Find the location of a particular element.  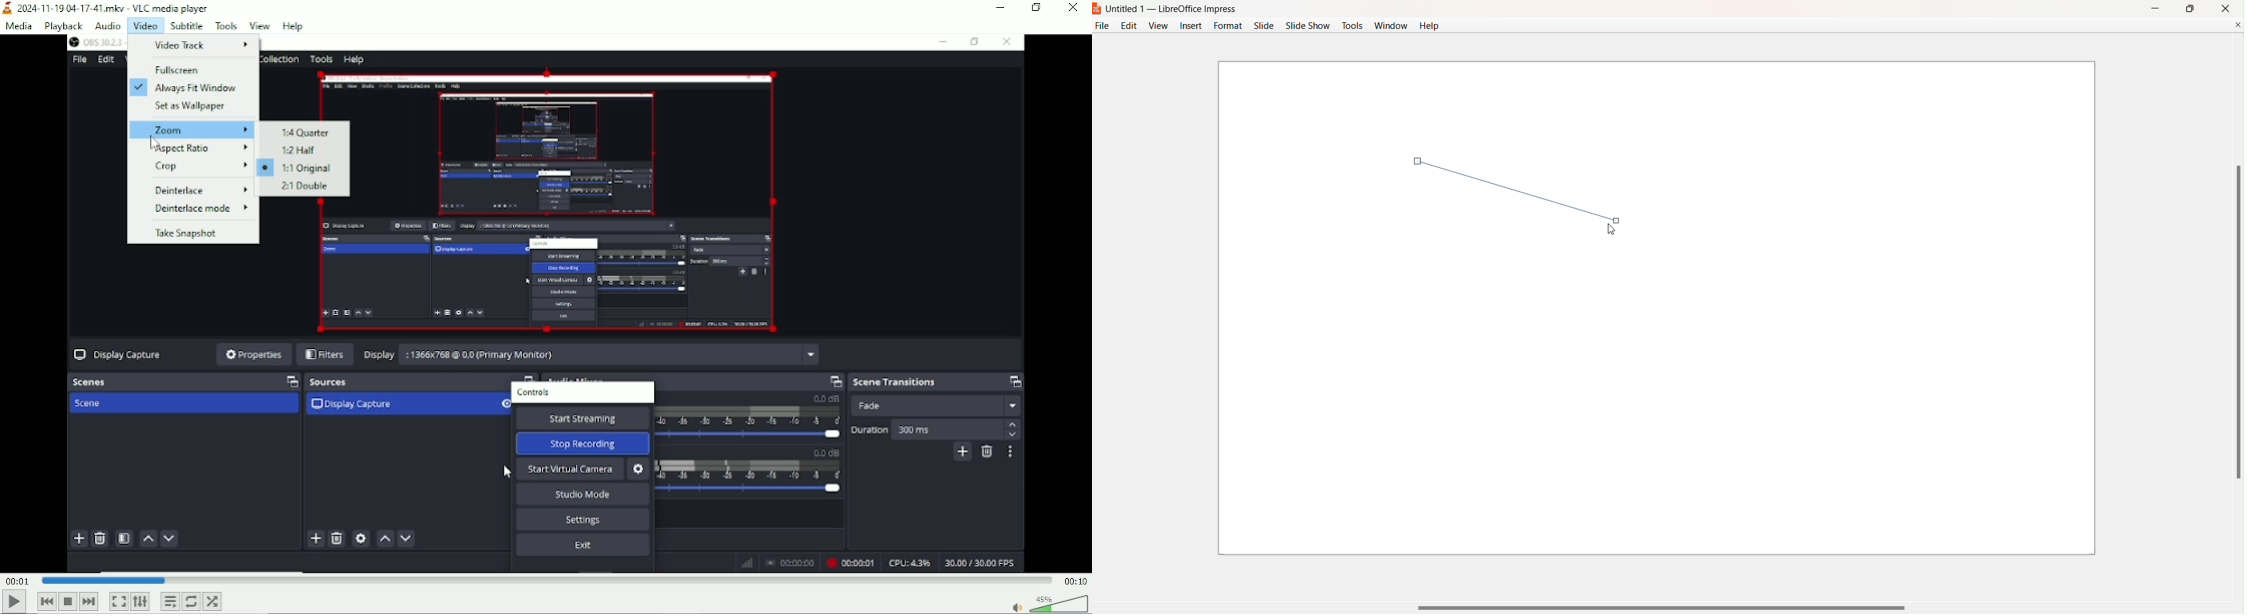

Volume is located at coordinates (1047, 603).